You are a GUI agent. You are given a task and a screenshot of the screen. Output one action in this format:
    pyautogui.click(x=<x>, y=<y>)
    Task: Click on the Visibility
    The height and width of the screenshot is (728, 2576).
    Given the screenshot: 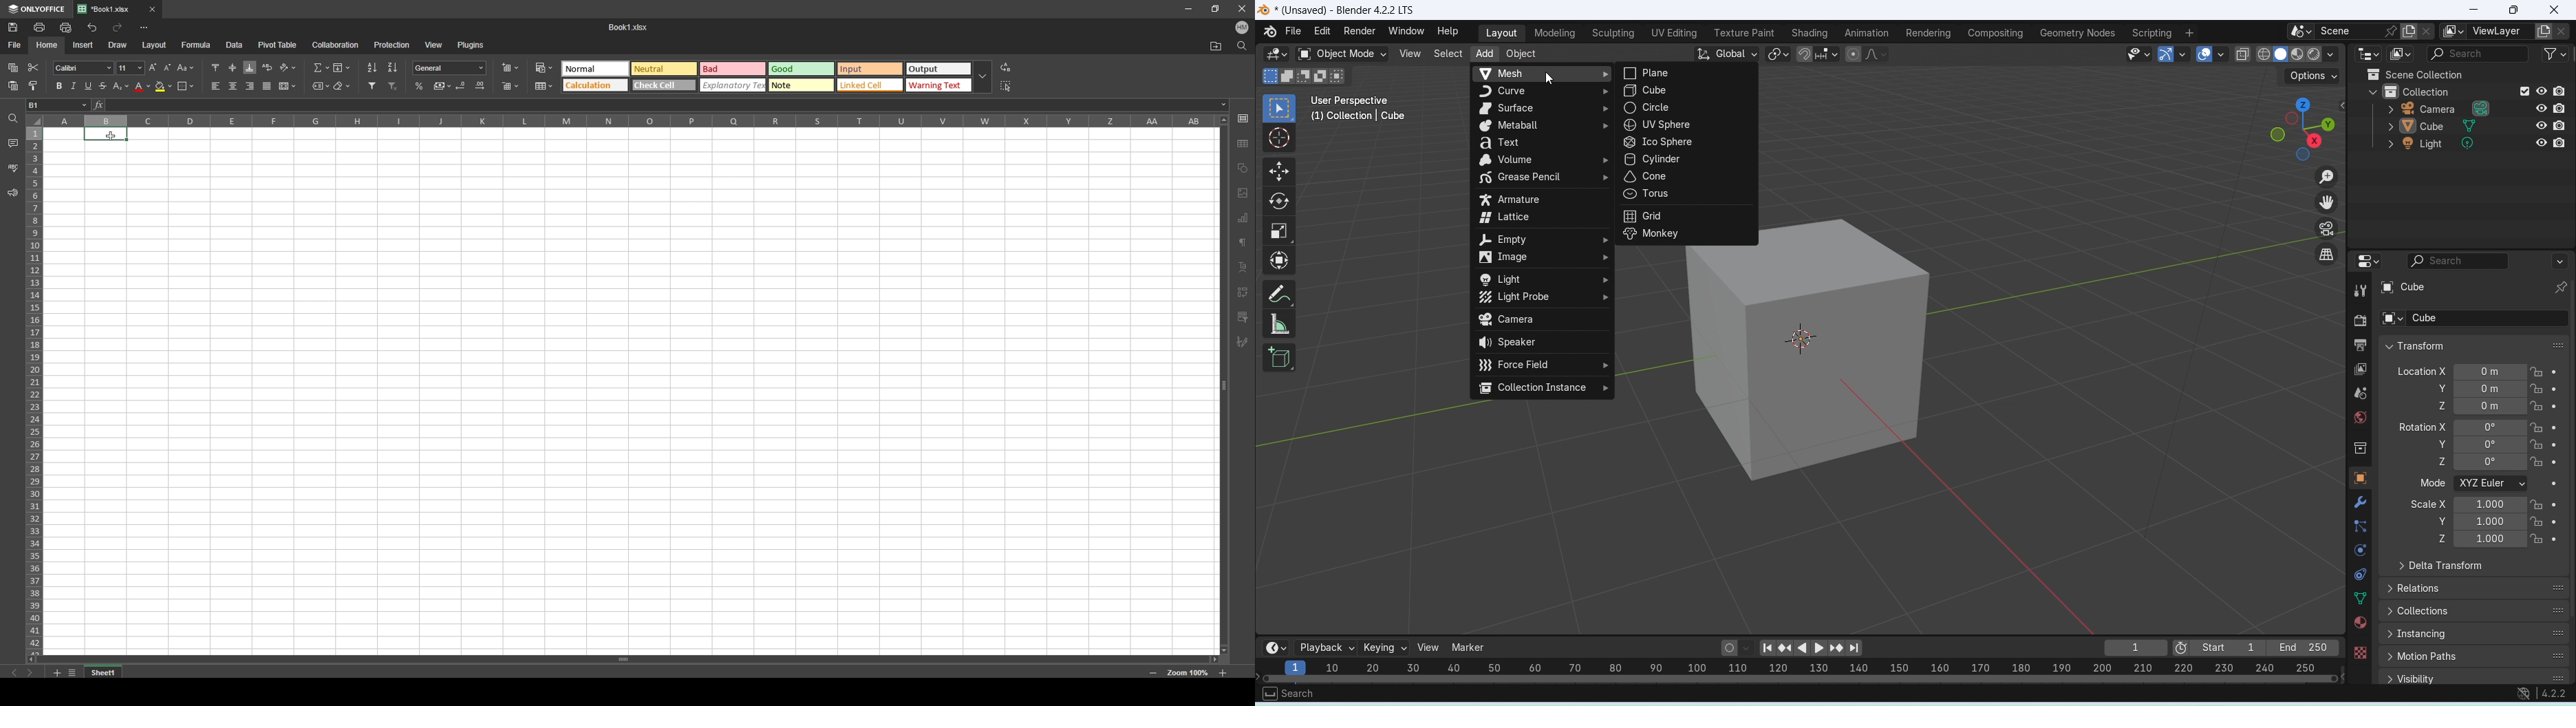 What is the action you would take?
    pyautogui.click(x=2473, y=677)
    